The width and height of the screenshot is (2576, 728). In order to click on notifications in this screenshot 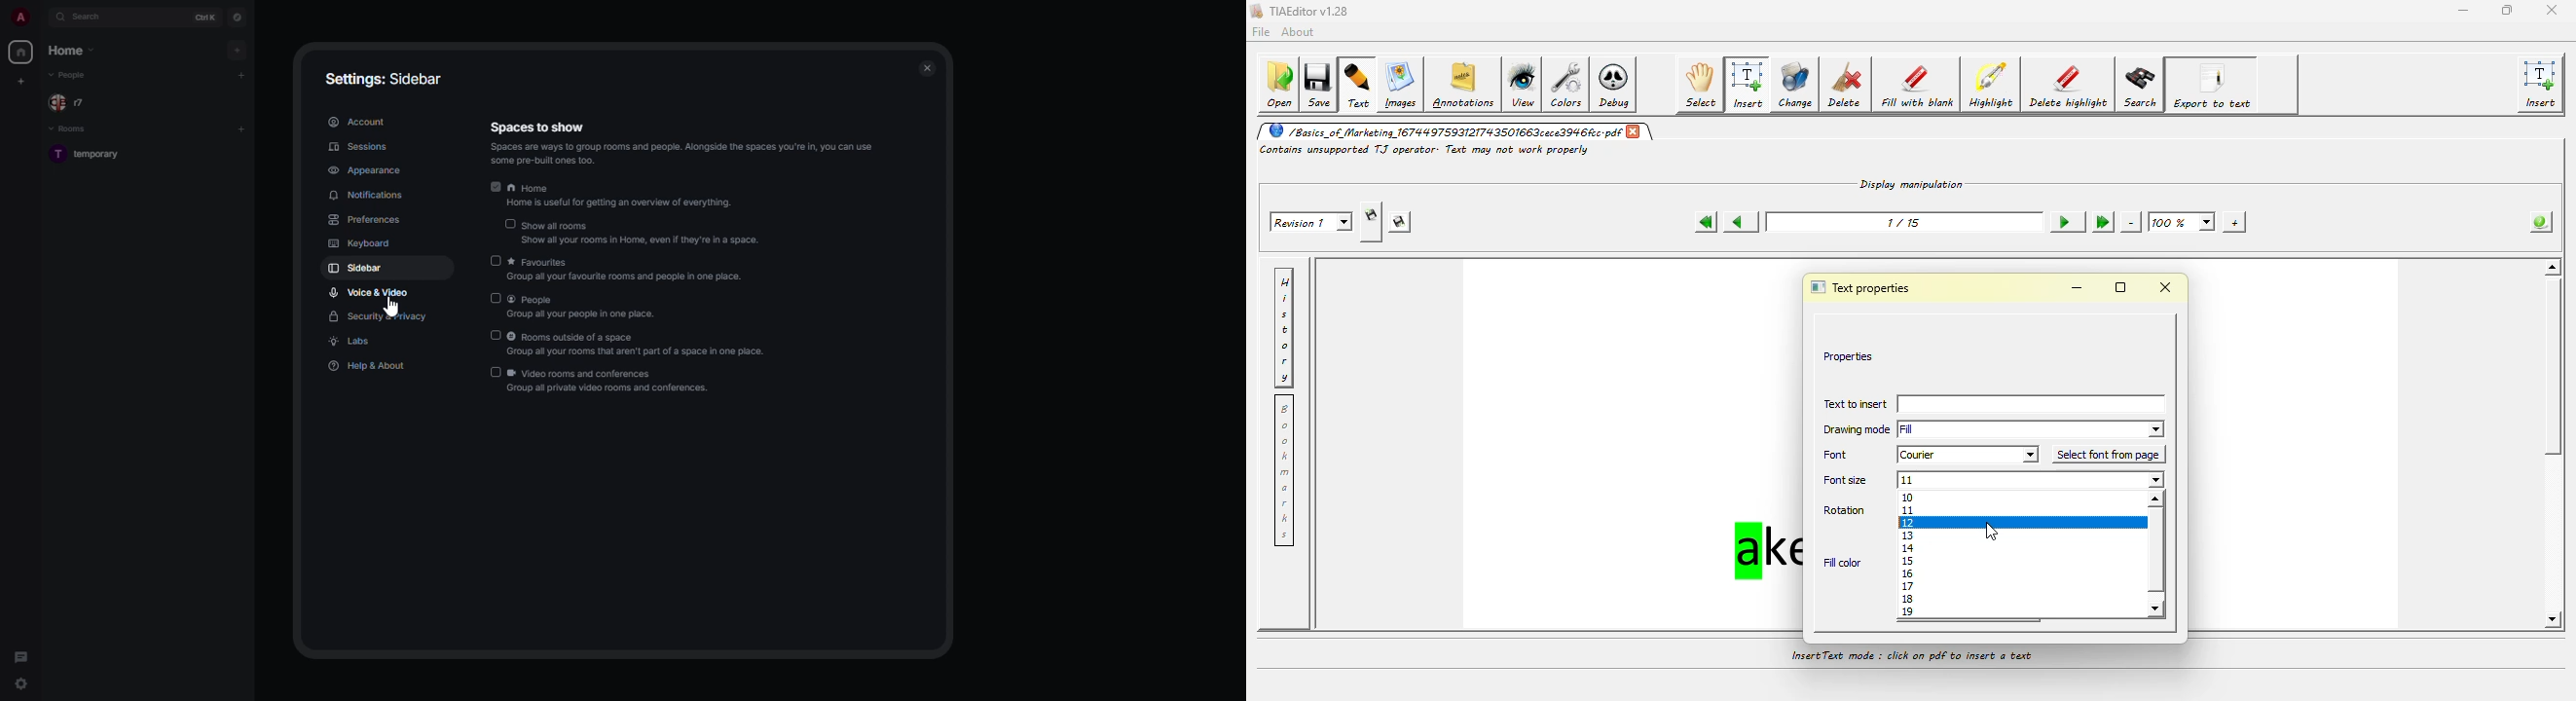, I will do `click(371, 195)`.